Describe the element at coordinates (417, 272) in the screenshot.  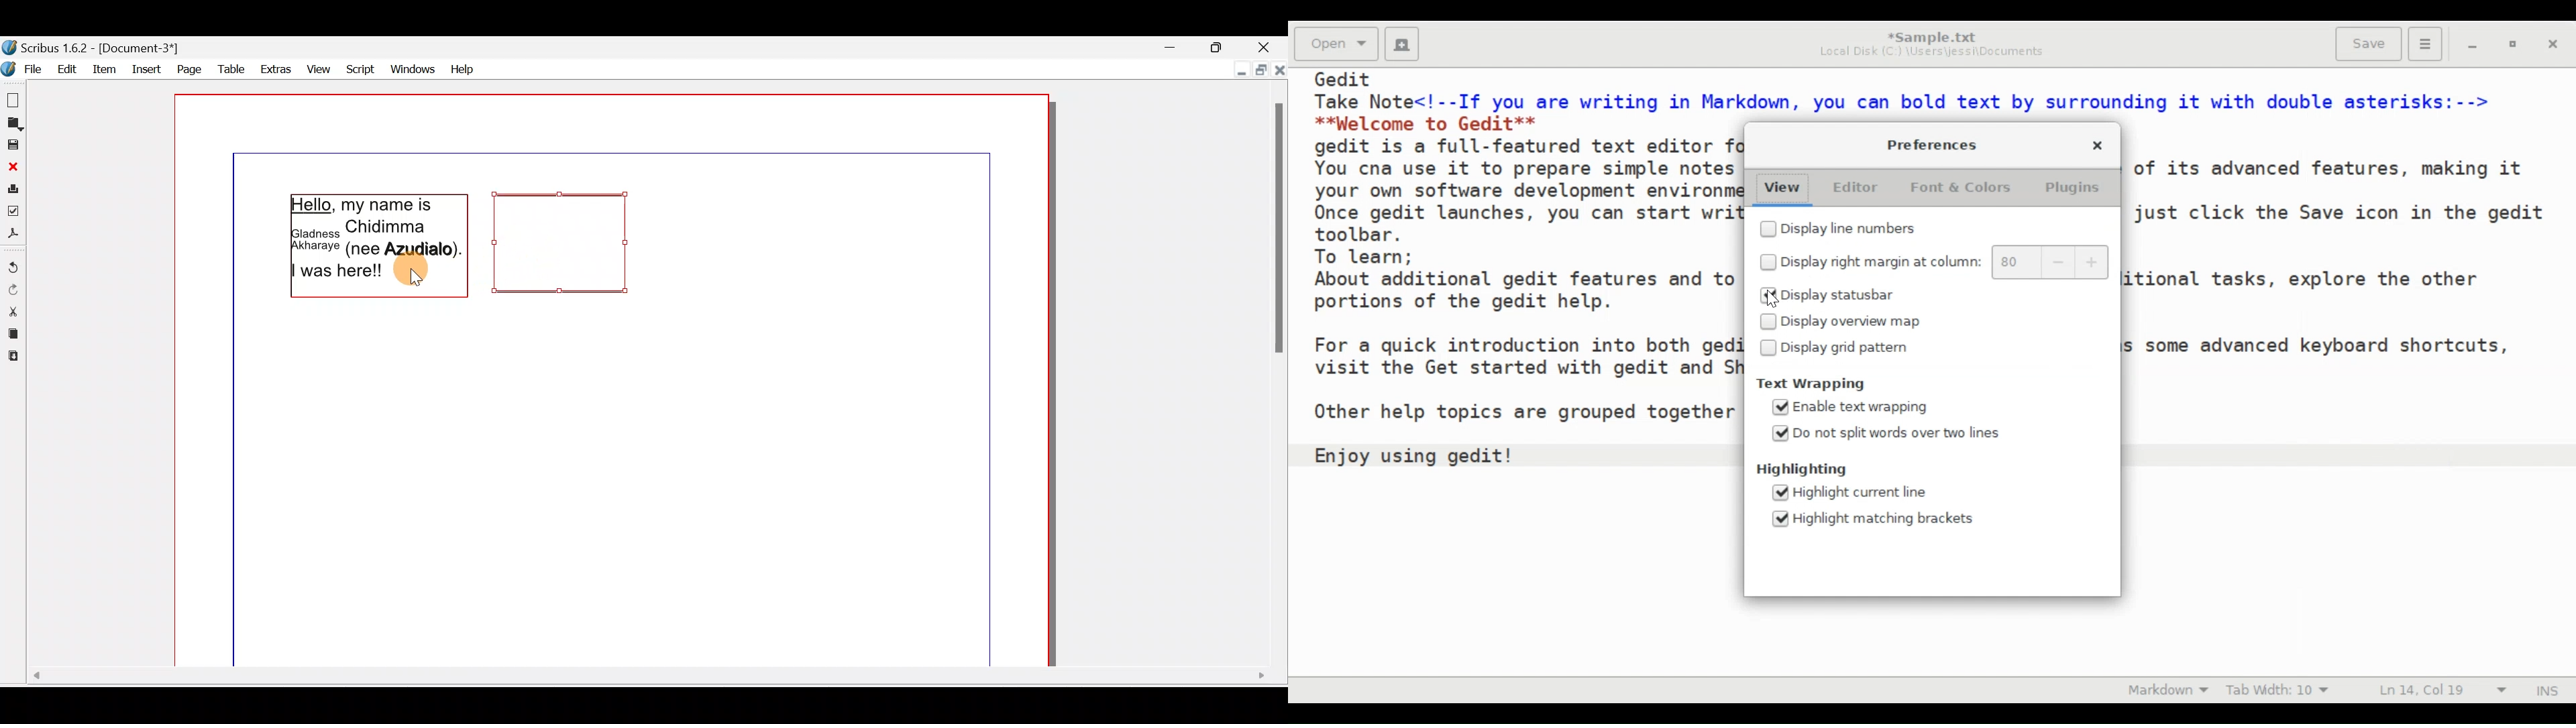
I see `Cursor` at that location.